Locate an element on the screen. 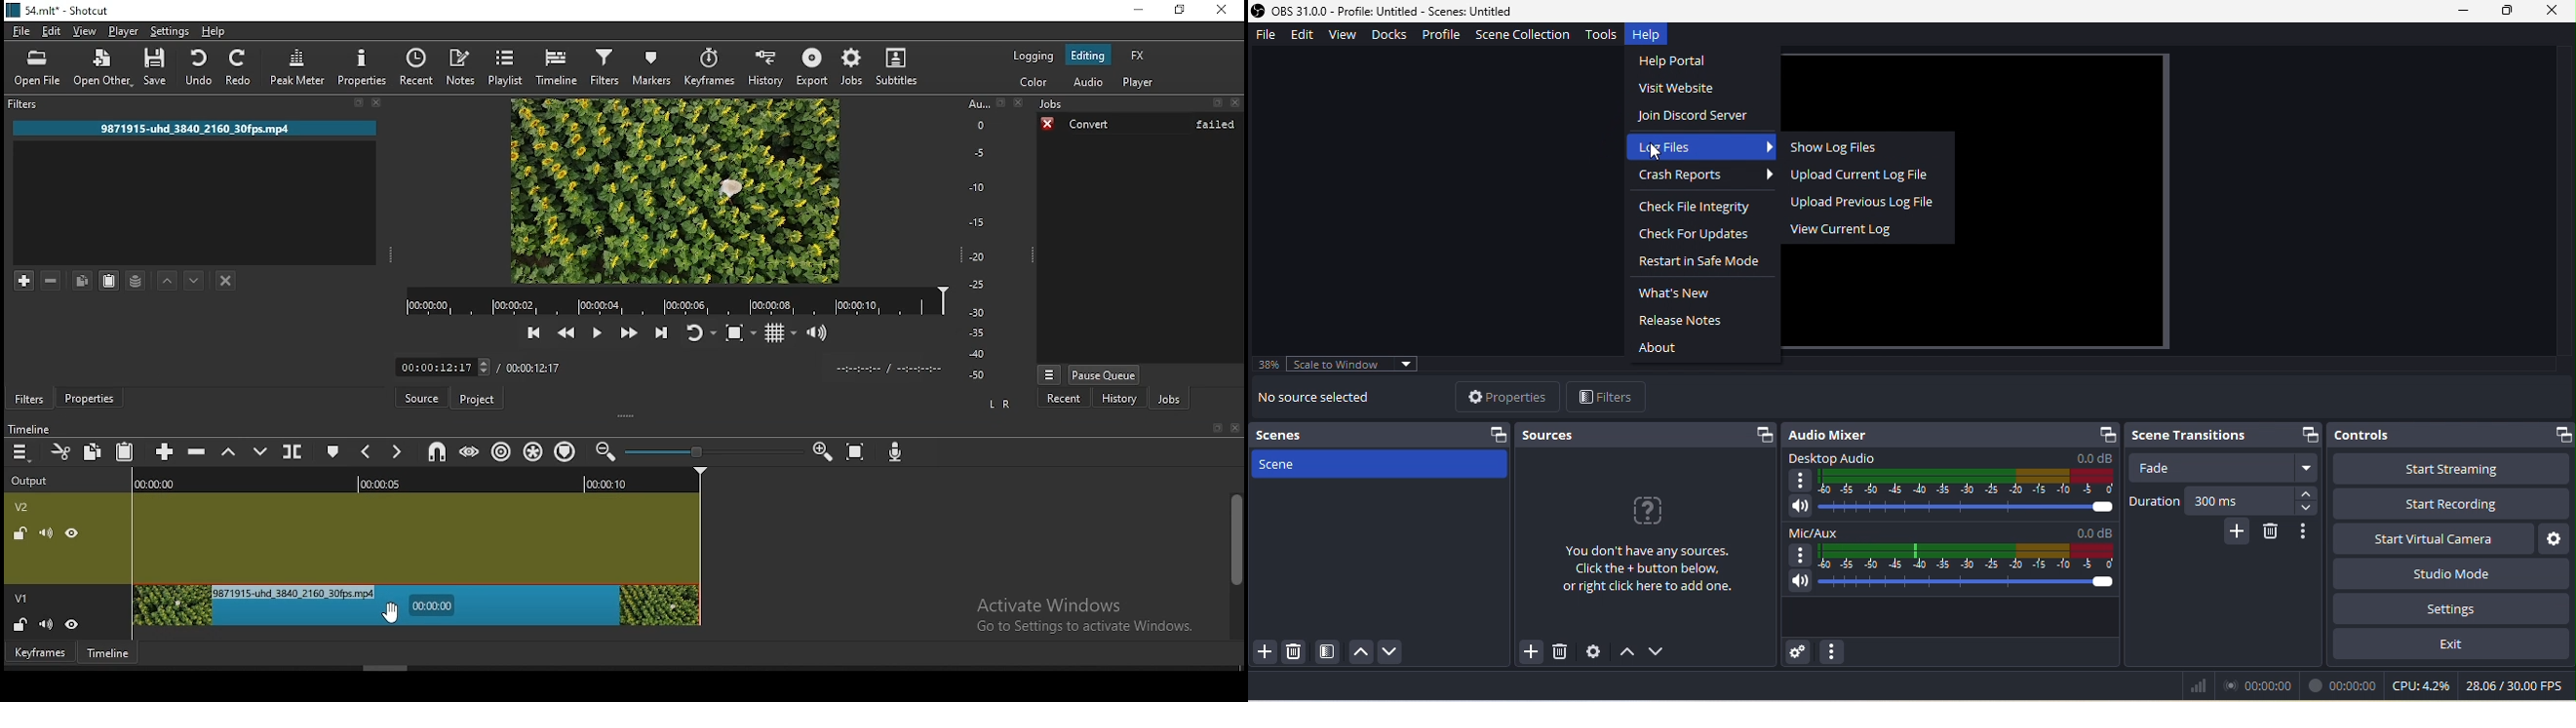 The image size is (2576, 728). copy is located at coordinates (80, 279).